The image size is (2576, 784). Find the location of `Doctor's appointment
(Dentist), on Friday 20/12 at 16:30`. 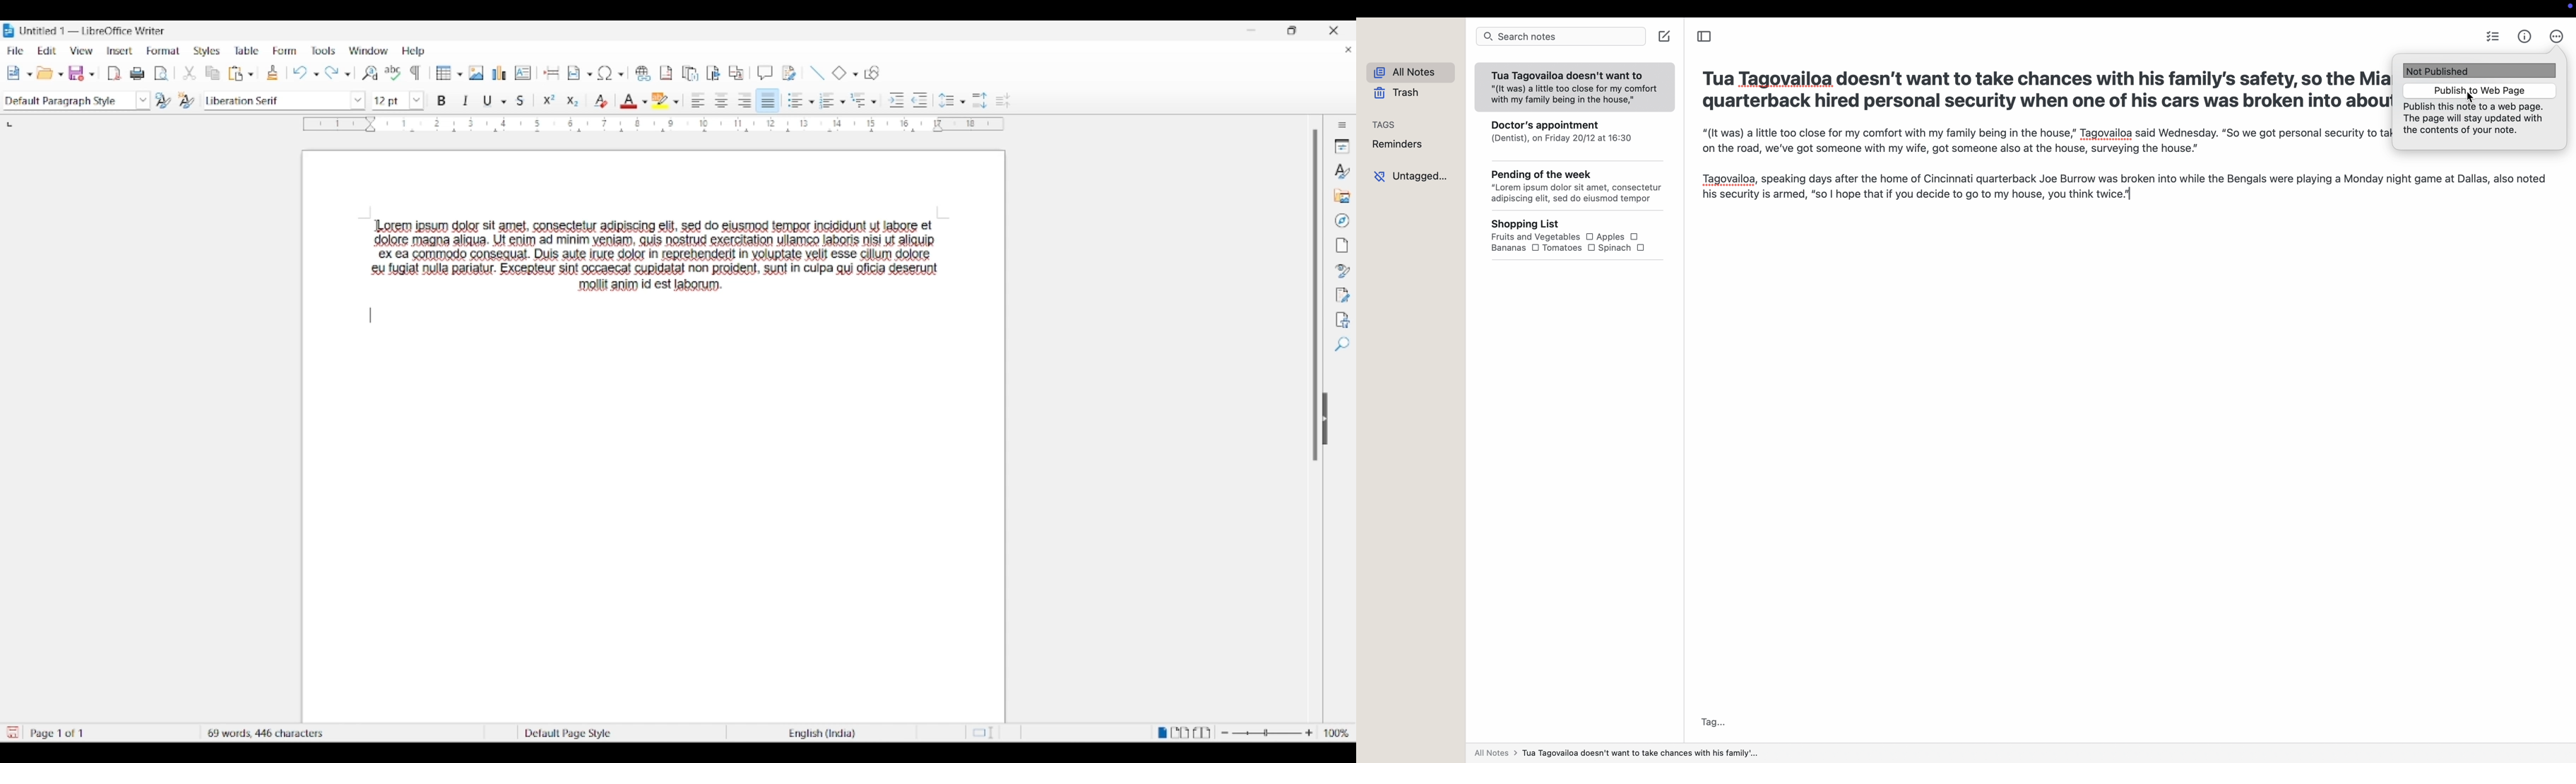

Doctor's appointment
(Dentist), on Friday 20/12 at 16:30 is located at coordinates (1577, 137).